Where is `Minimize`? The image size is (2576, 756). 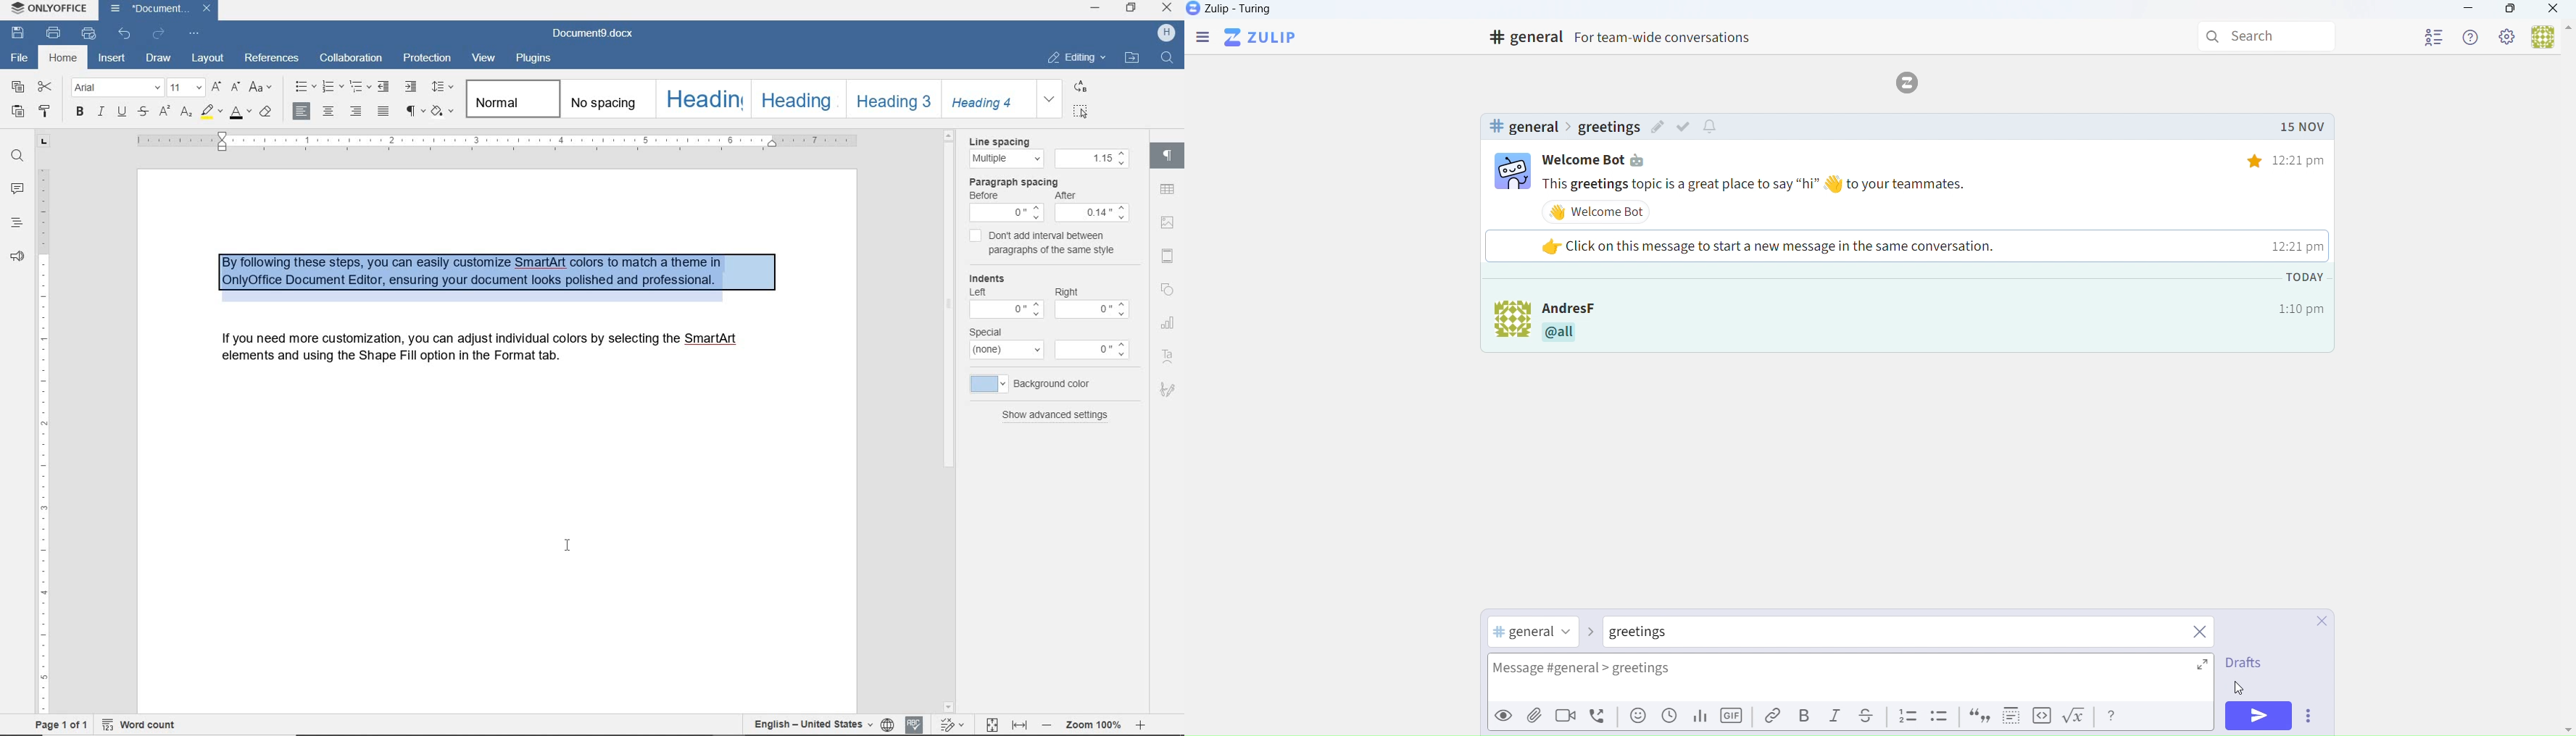
Minimize is located at coordinates (2469, 10).